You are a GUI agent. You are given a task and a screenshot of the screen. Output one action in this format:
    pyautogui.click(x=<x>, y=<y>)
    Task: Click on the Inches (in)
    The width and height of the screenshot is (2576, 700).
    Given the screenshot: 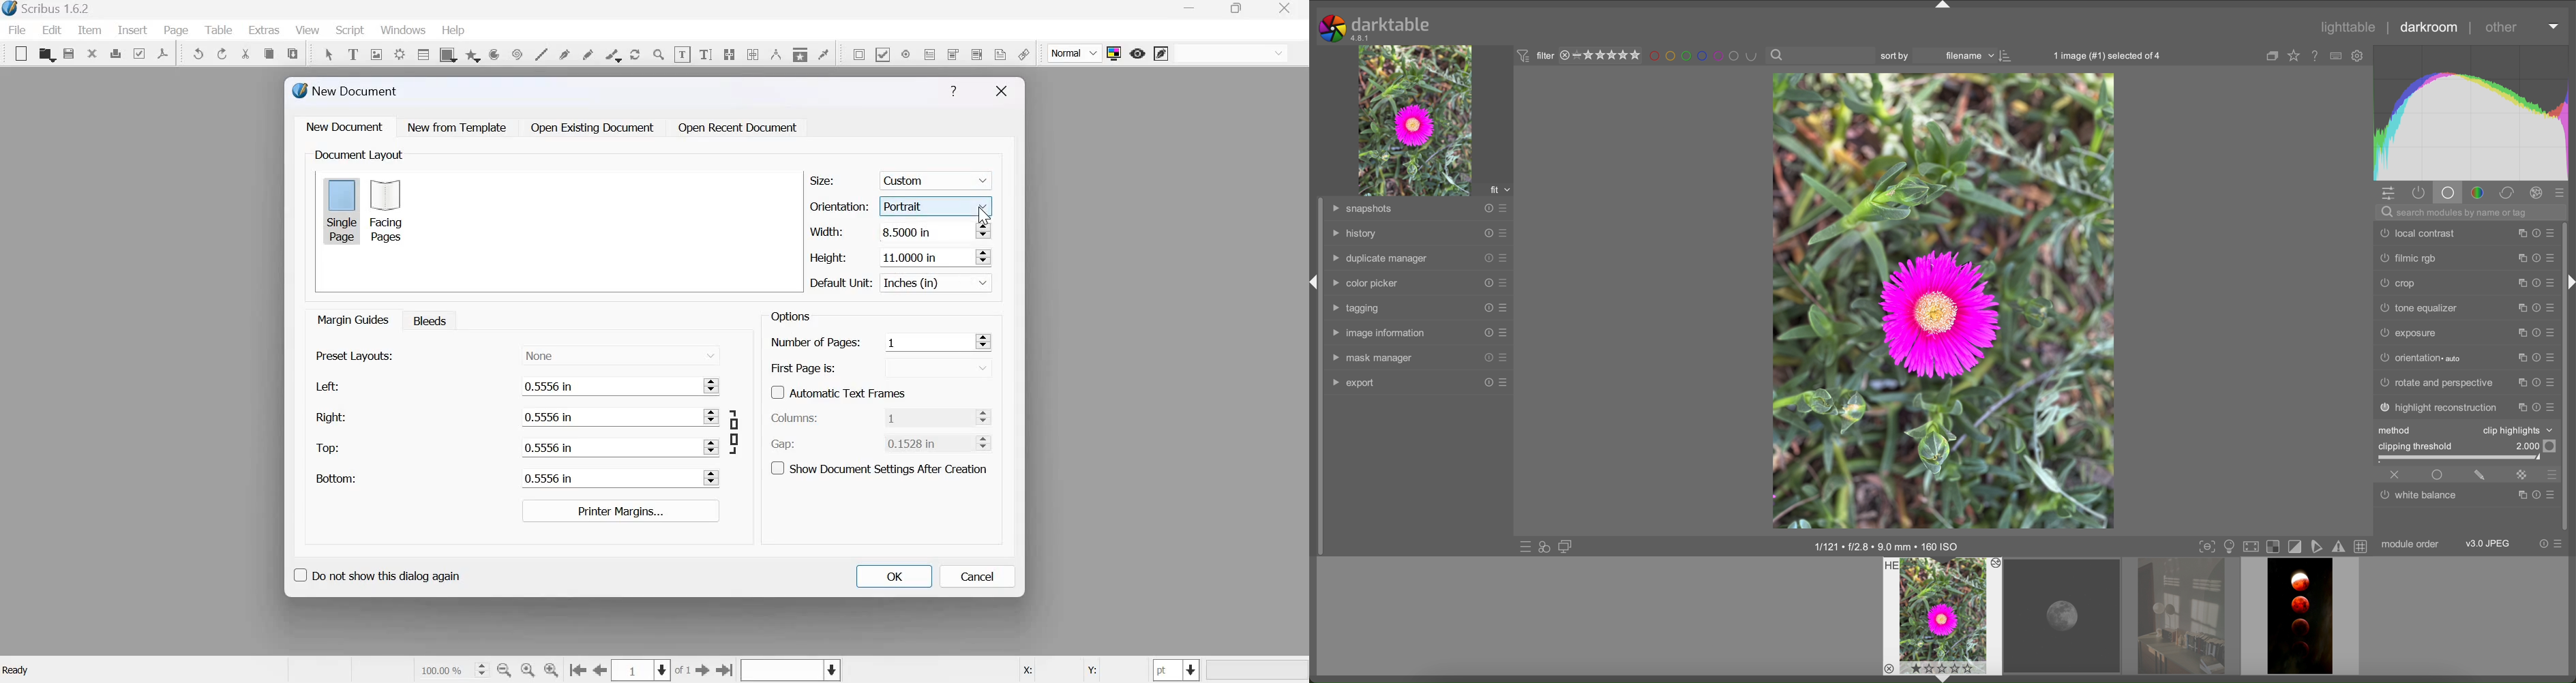 What is the action you would take?
    pyautogui.click(x=938, y=283)
    